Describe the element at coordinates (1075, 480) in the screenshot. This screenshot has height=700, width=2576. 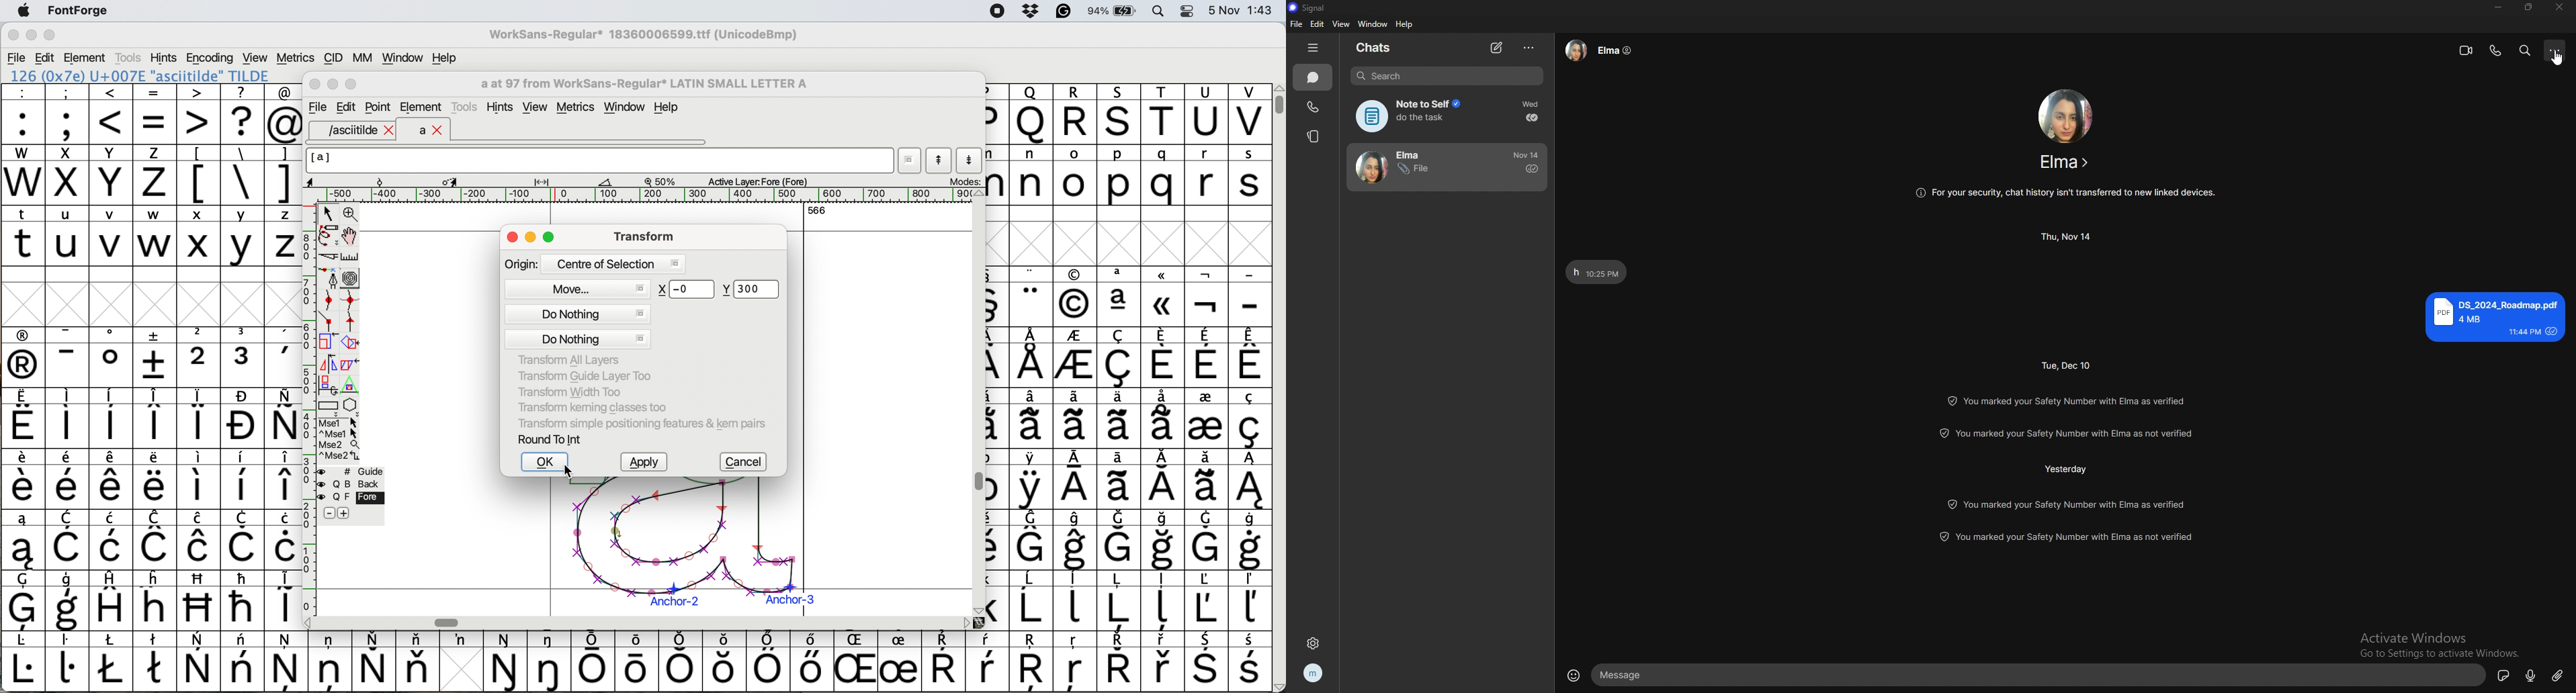
I see `symbol` at that location.